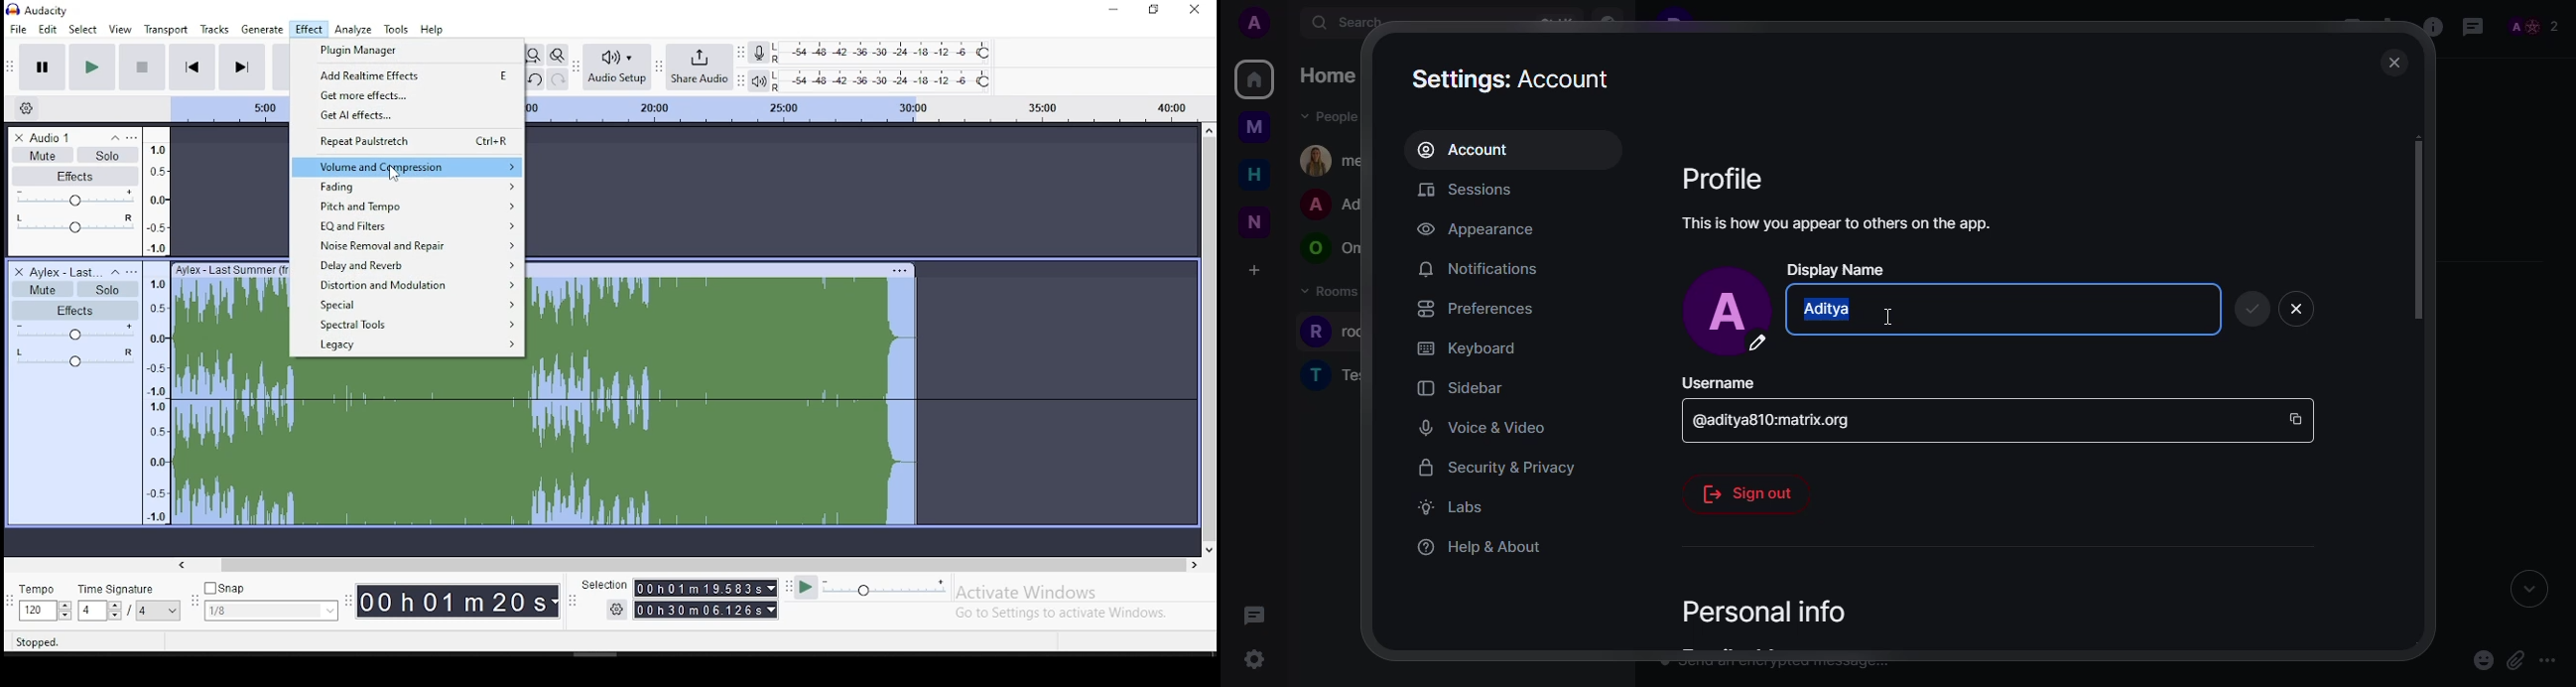 The image size is (2576, 700). What do you see at coordinates (460, 603) in the screenshot?
I see `time` at bounding box center [460, 603].